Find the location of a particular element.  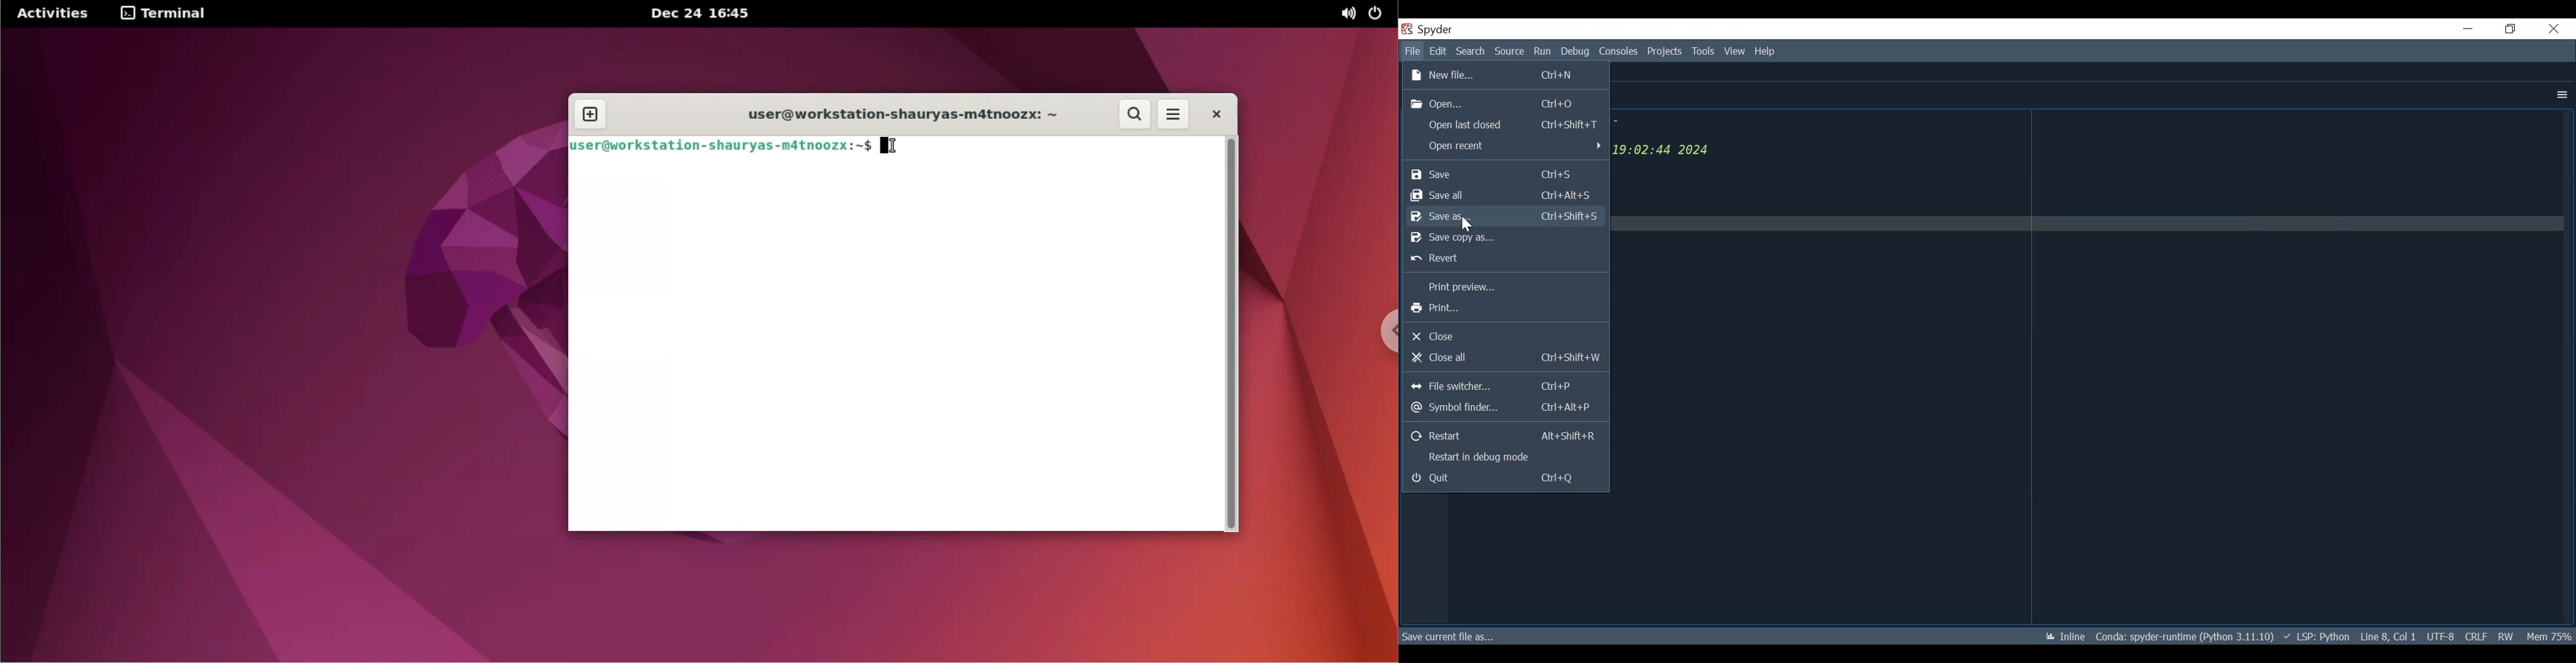

save current file is located at coordinates (1449, 635).